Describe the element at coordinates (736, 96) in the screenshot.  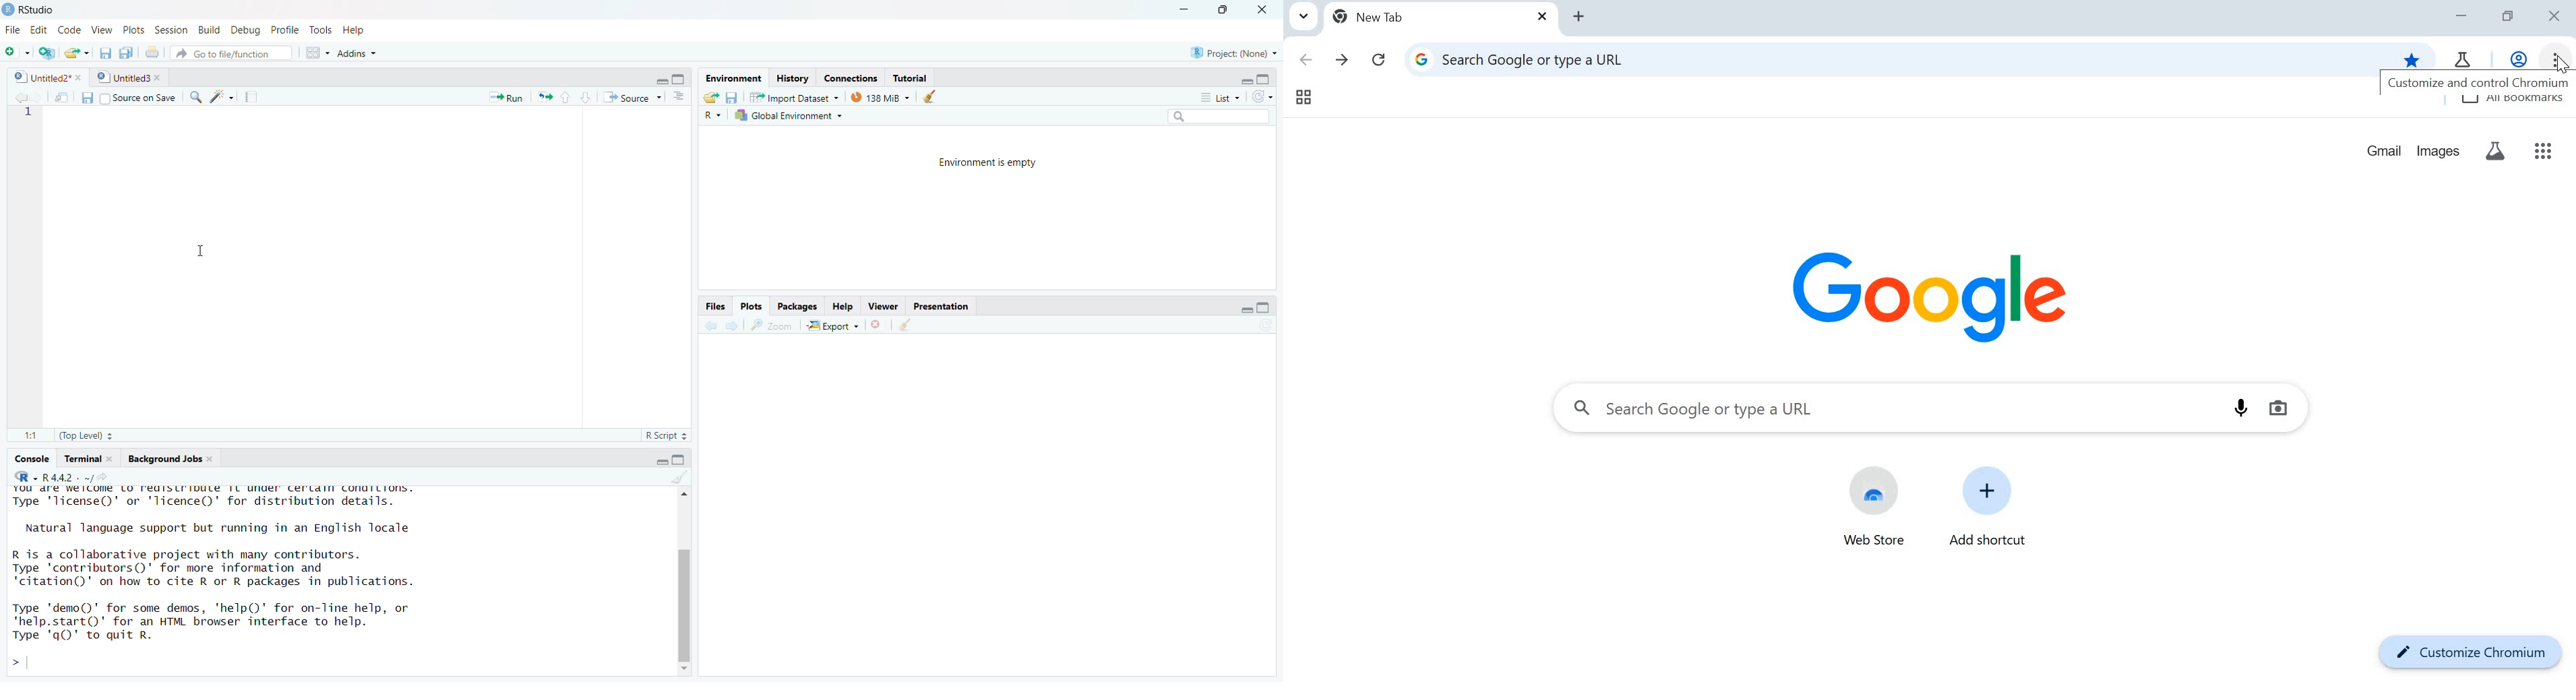
I see `Save` at that location.